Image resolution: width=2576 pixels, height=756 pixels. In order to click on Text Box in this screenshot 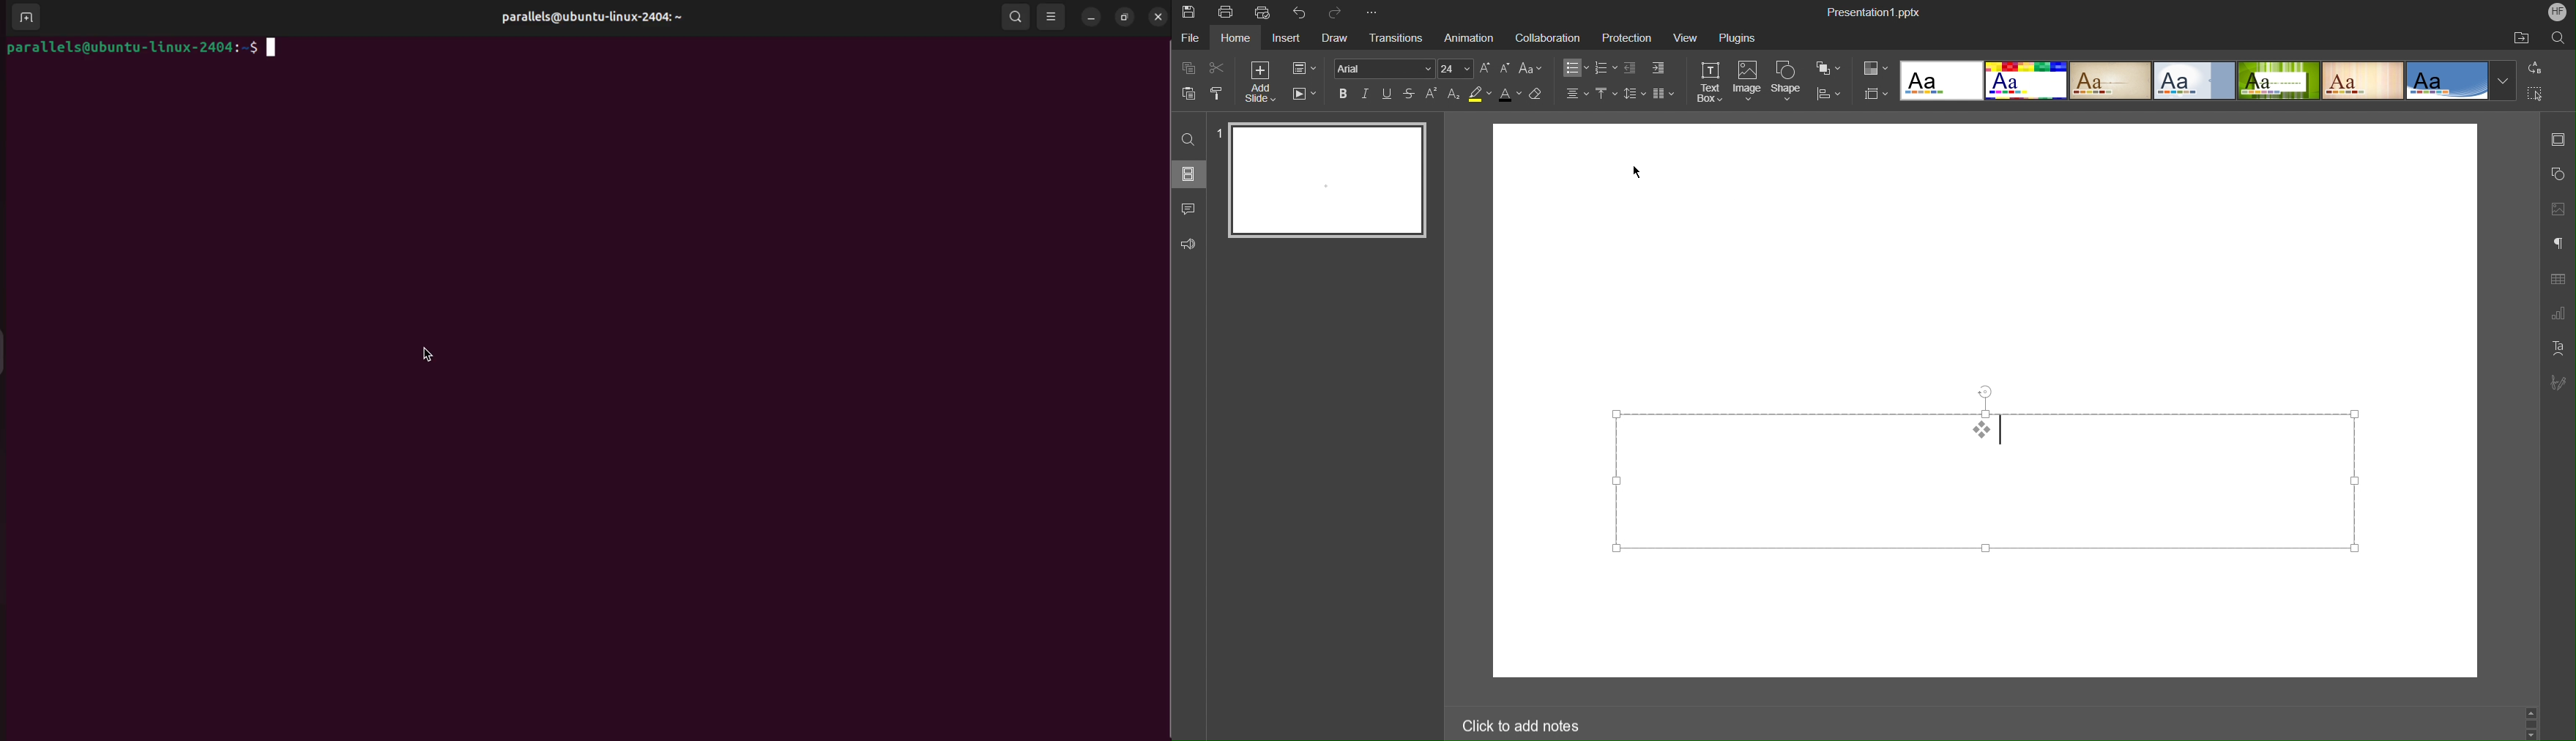, I will do `click(1709, 81)`.